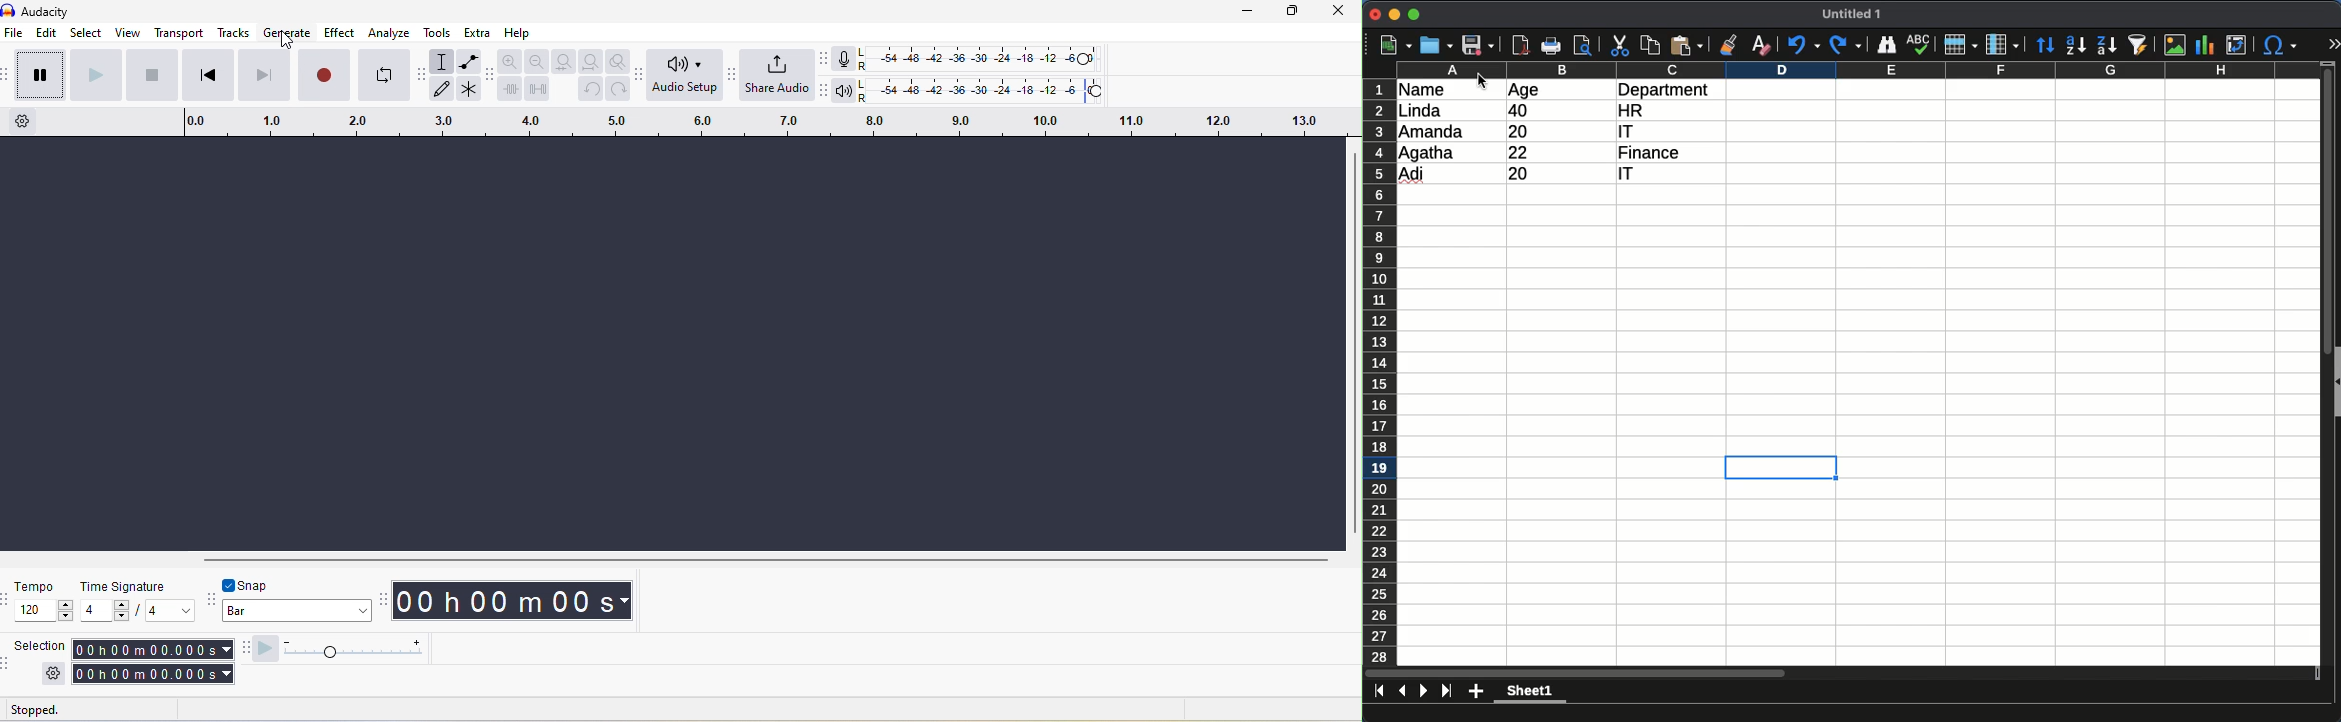 This screenshot has height=728, width=2352. I want to click on 00 h 00 m 00 s, so click(517, 602).